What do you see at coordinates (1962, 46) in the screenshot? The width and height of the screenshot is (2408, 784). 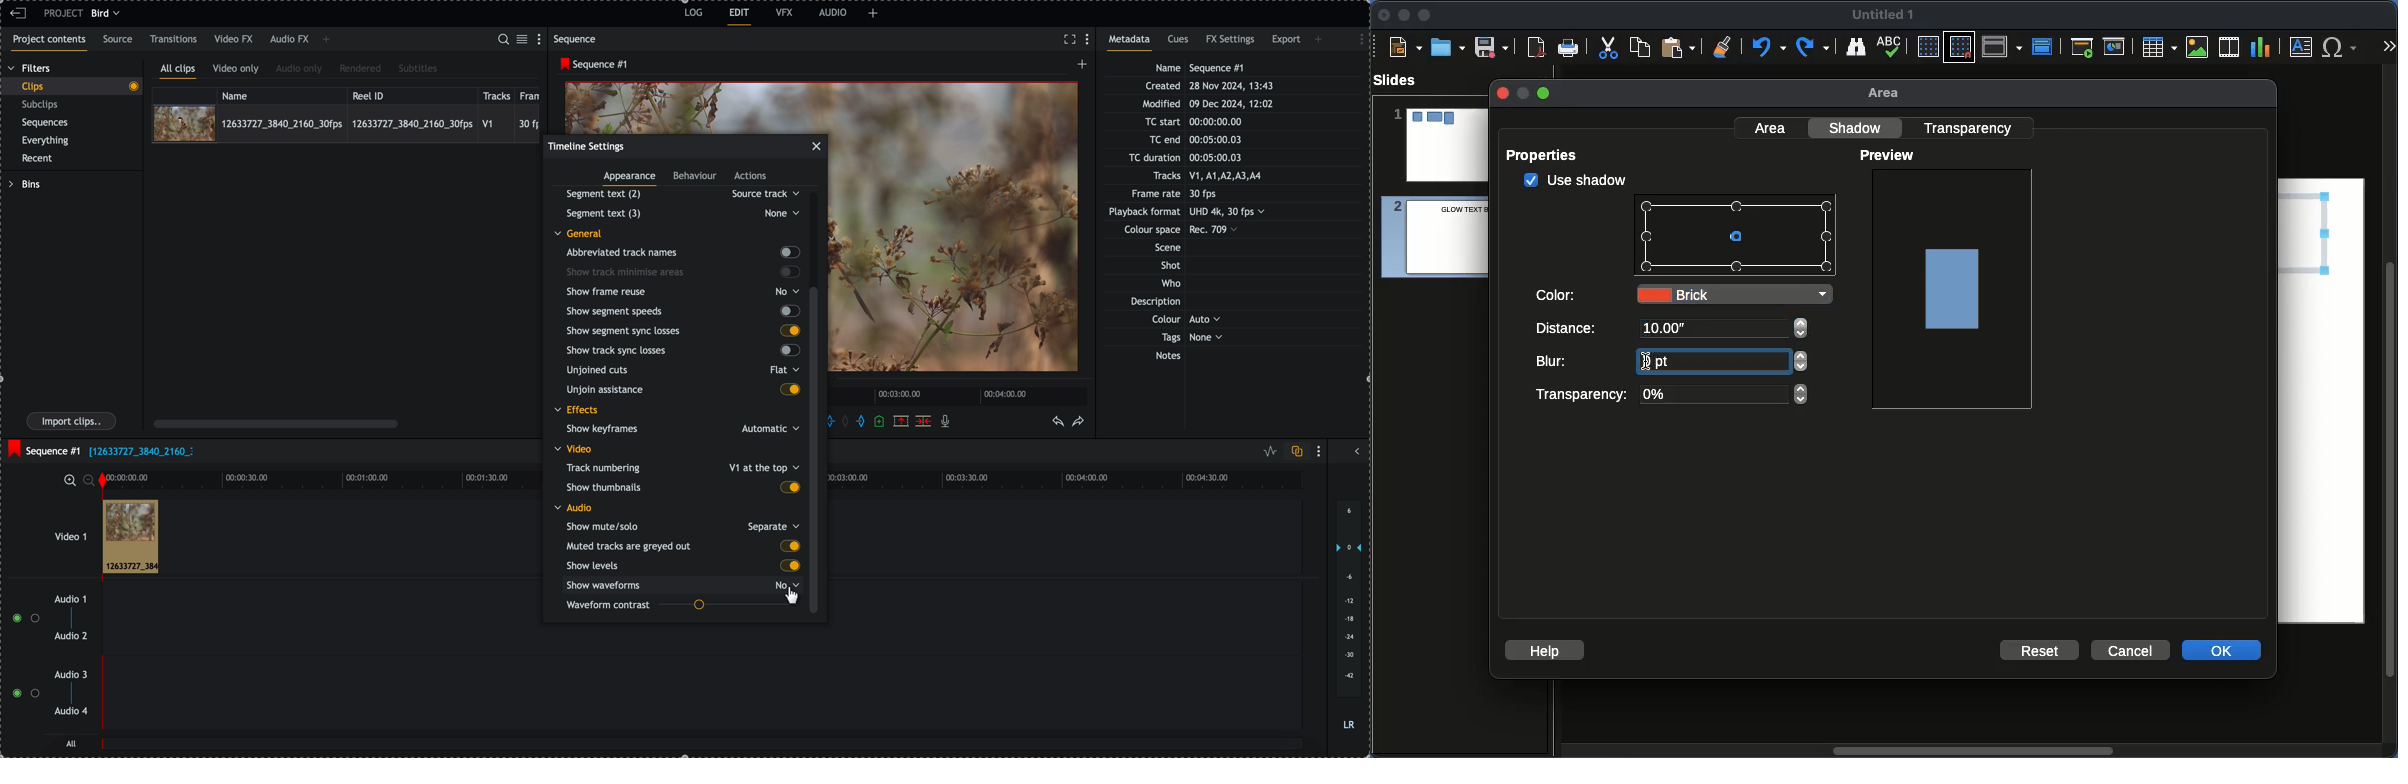 I see `Snap to grid` at bounding box center [1962, 46].